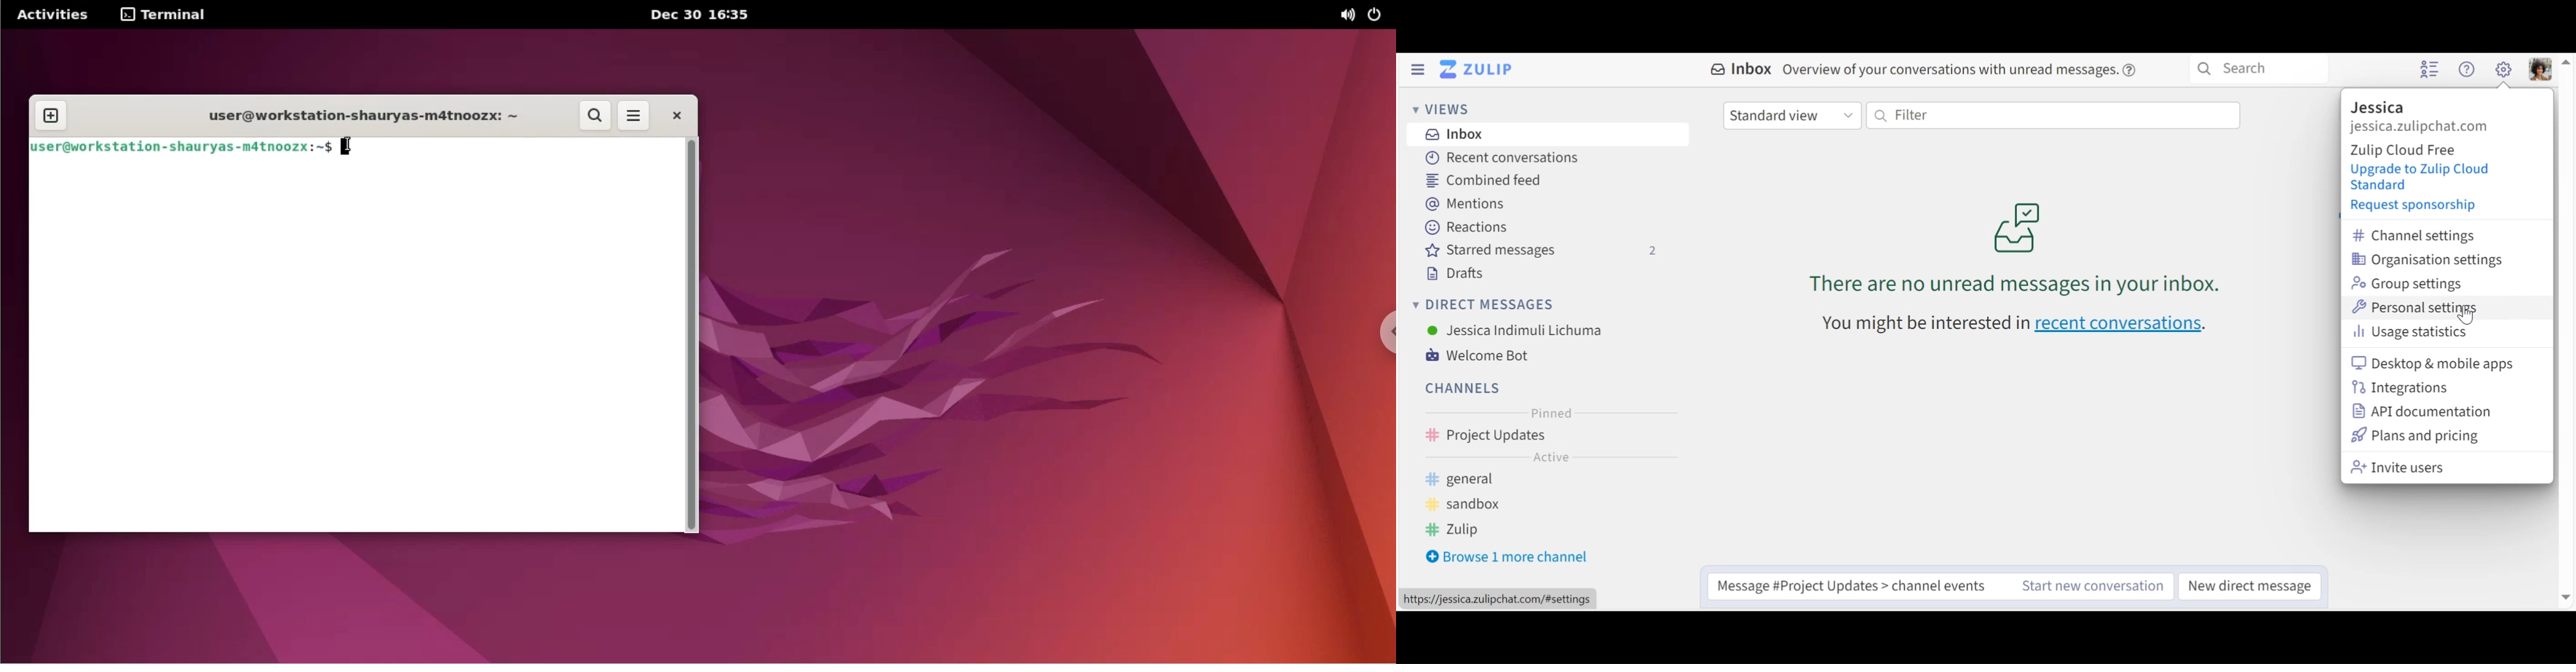 This screenshot has width=2576, height=672. What do you see at coordinates (1545, 252) in the screenshot?
I see `Starred messages` at bounding box center [1545, 252].